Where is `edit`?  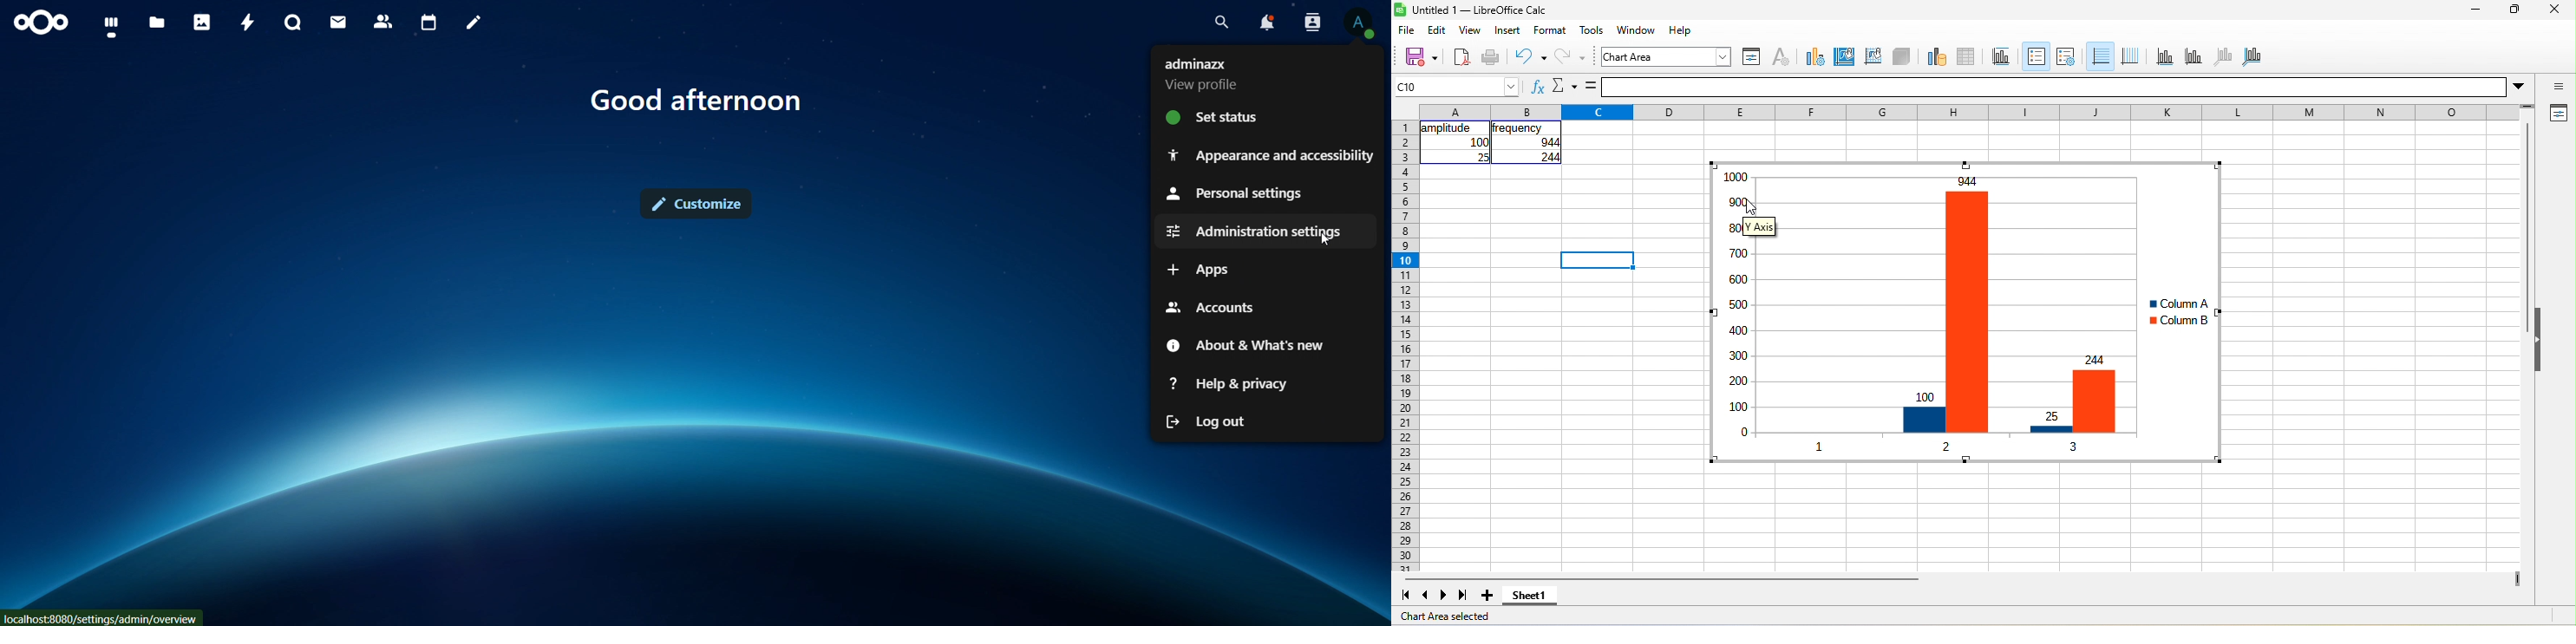
edit is located at coordinates (1440, 29).